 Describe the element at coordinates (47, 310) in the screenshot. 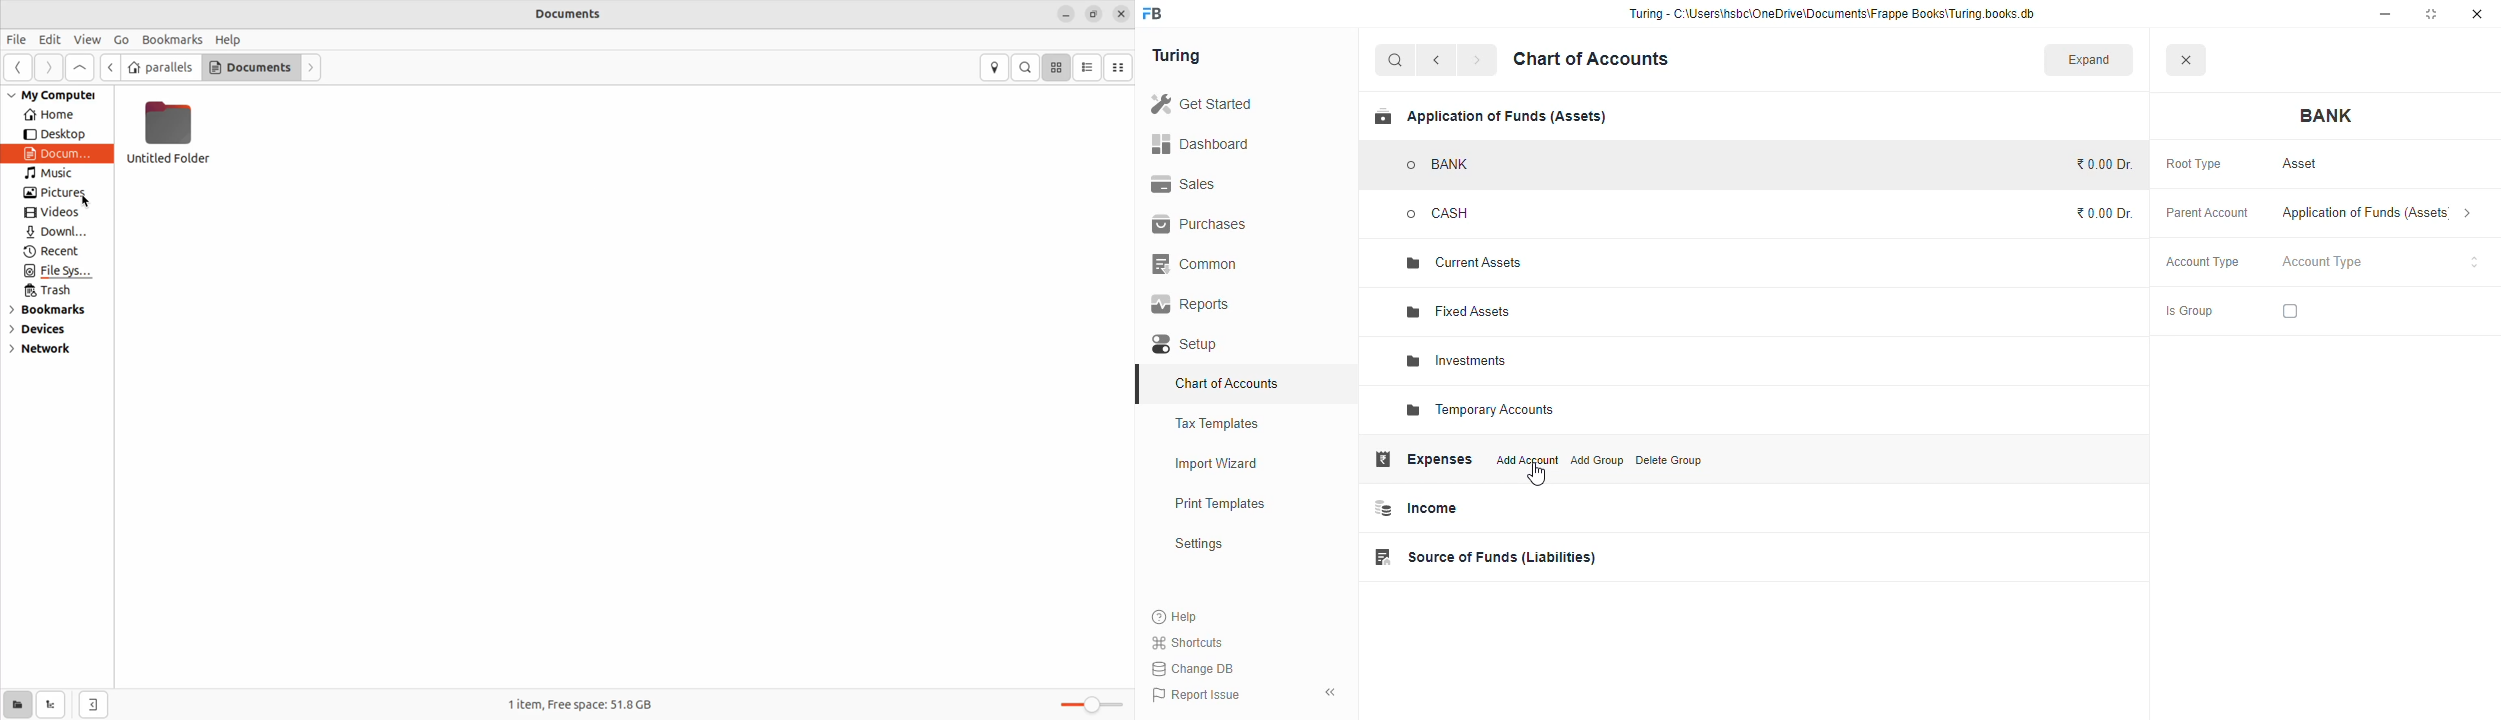

I see `Bookmarks` at that location.